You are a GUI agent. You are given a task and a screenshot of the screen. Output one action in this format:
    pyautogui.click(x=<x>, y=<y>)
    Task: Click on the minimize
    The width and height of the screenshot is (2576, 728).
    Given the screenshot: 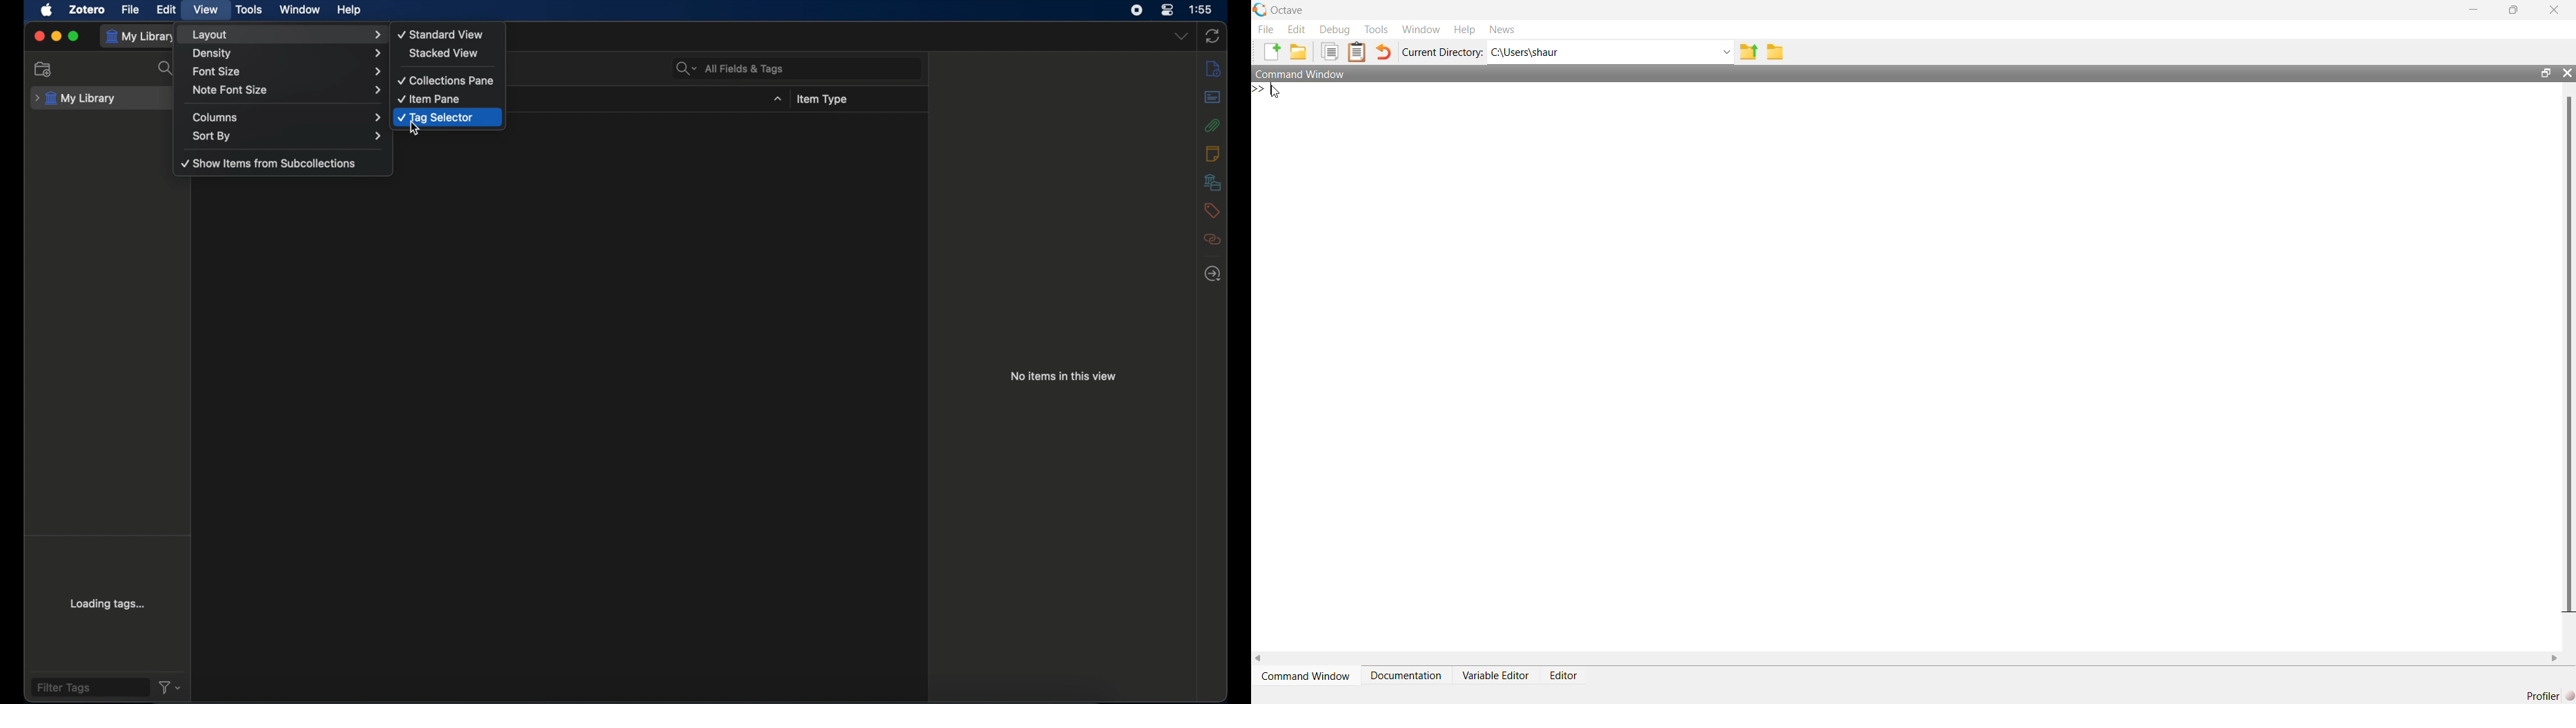 What is the action you would take?
    pyautogui.click(x=56, y=37)
    